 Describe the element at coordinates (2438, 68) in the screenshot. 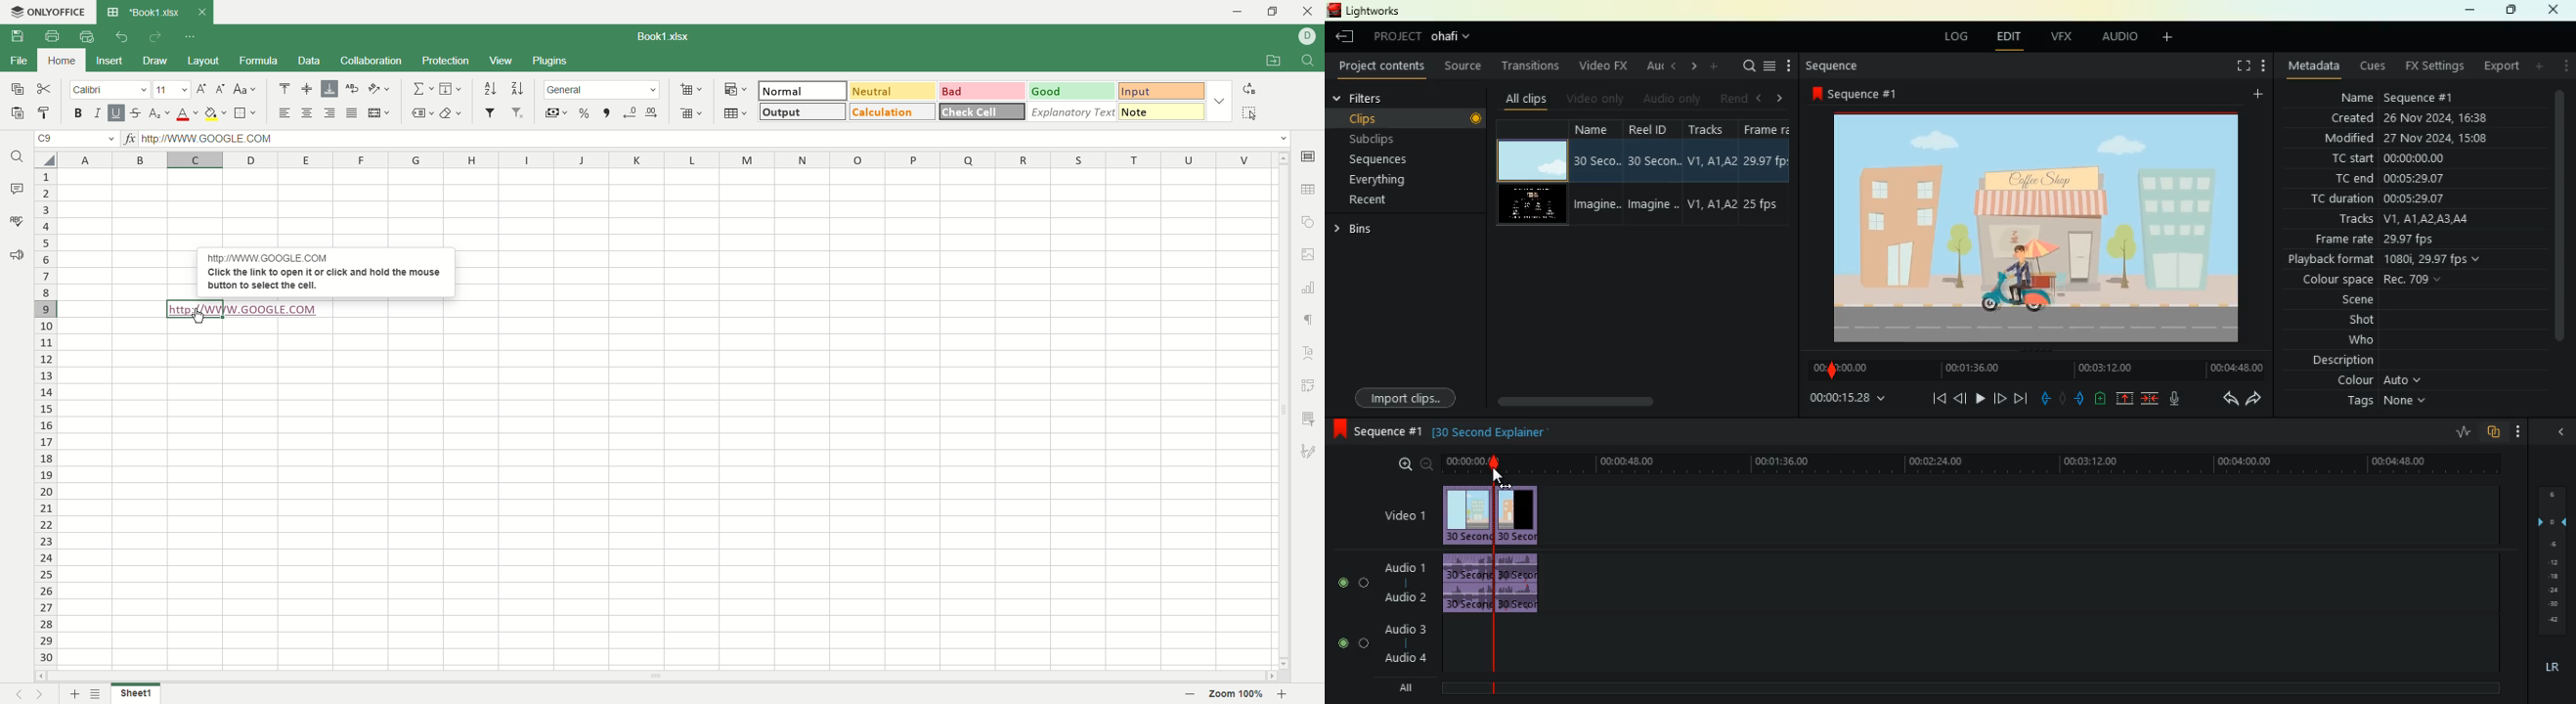

I see `fx setting` at that location.